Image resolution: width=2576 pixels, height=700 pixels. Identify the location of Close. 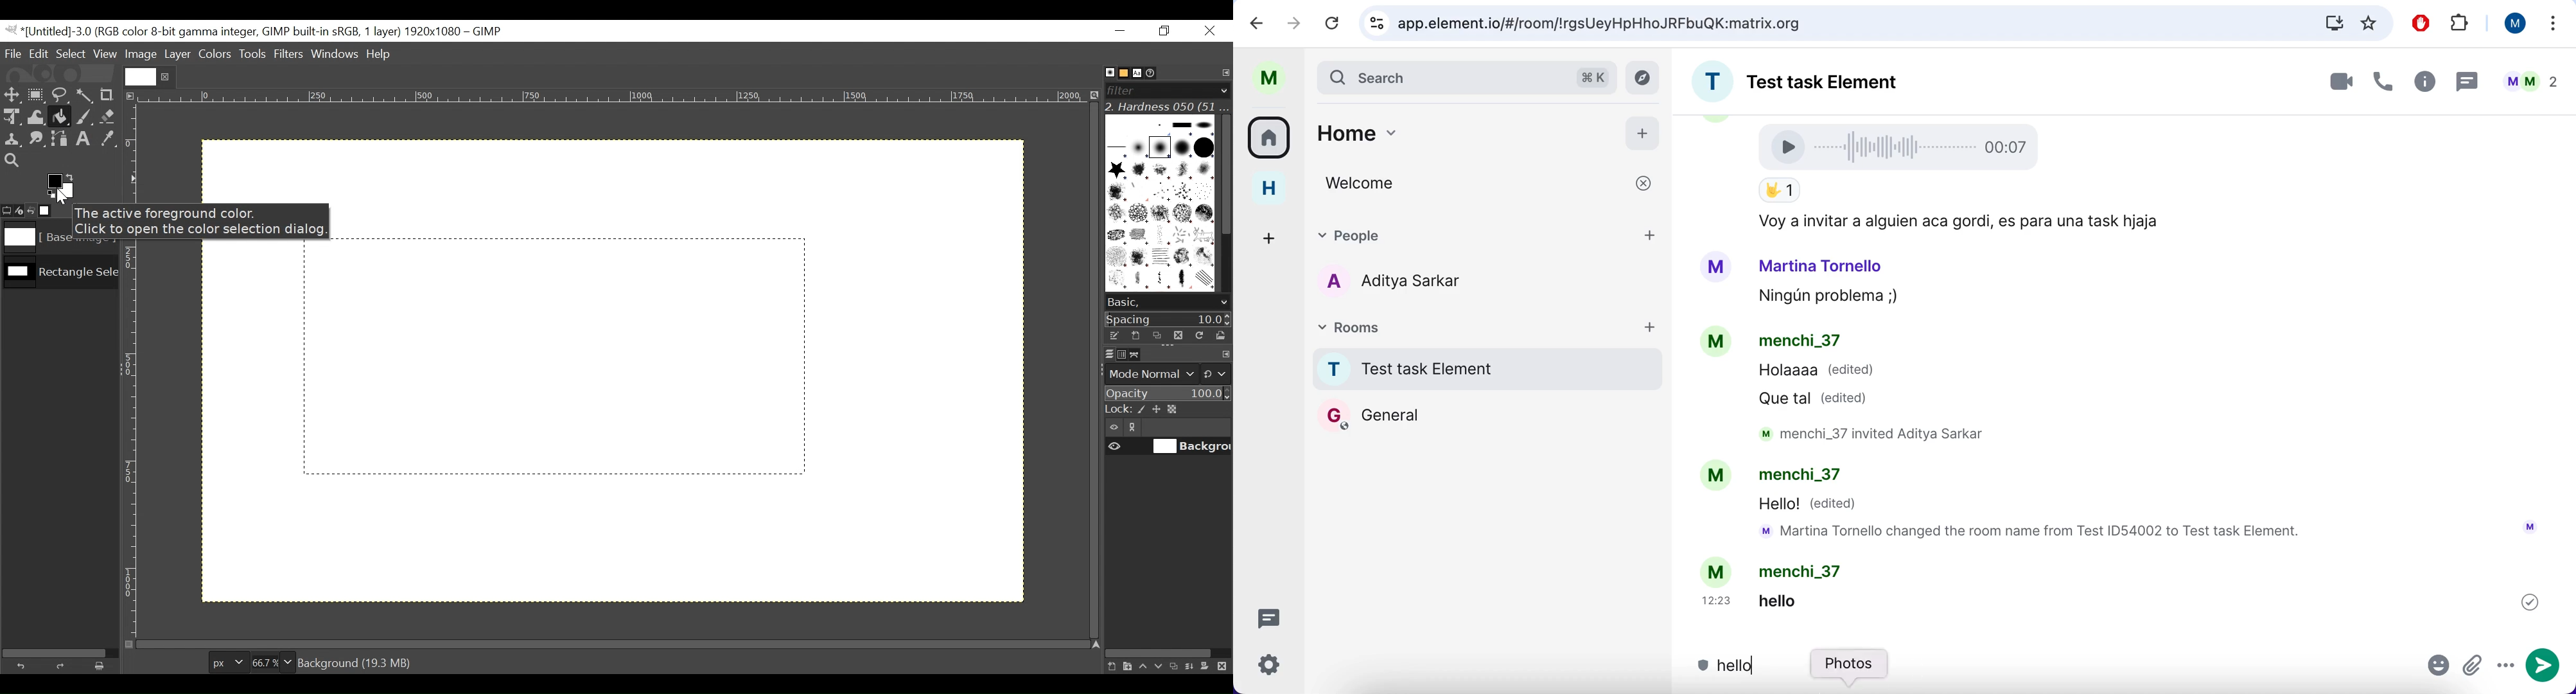
(1209, 31).